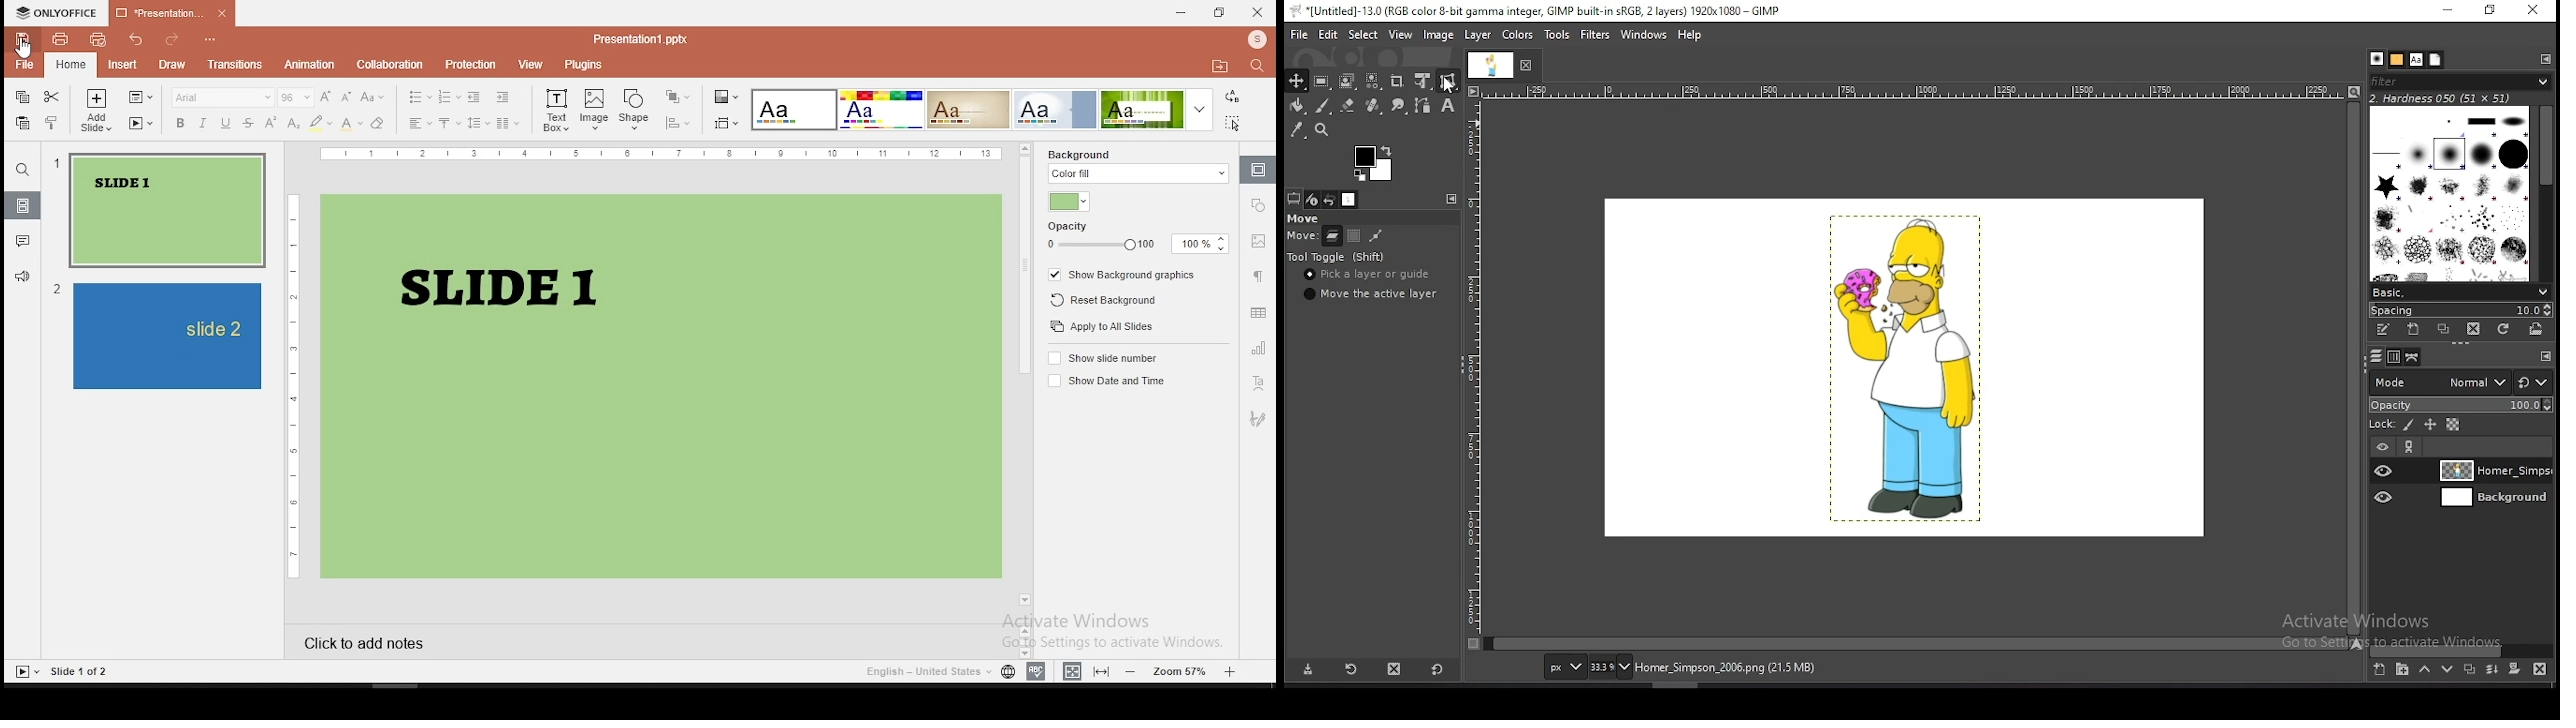 This screenshot has height=728, width=2576. Describe the element at coordinates (478, 122) in the screenshot. I see `line spacing` at that location.